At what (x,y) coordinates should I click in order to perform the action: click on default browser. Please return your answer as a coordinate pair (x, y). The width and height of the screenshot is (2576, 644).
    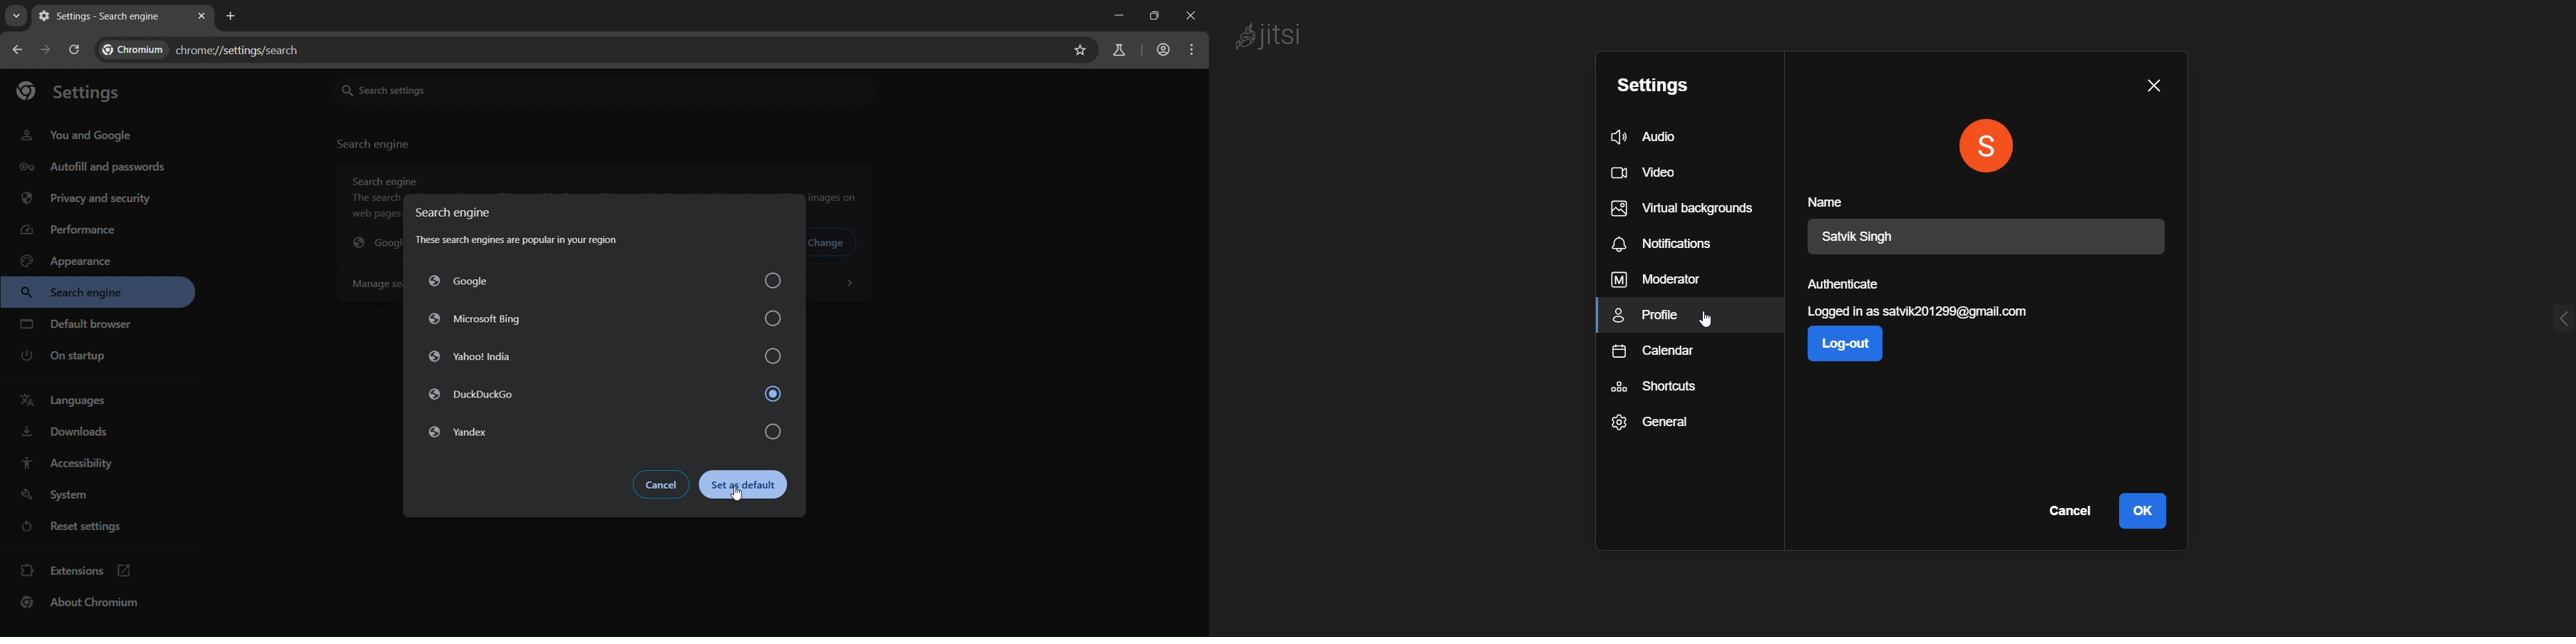
    Looking at the image, I should click on (78, 324).